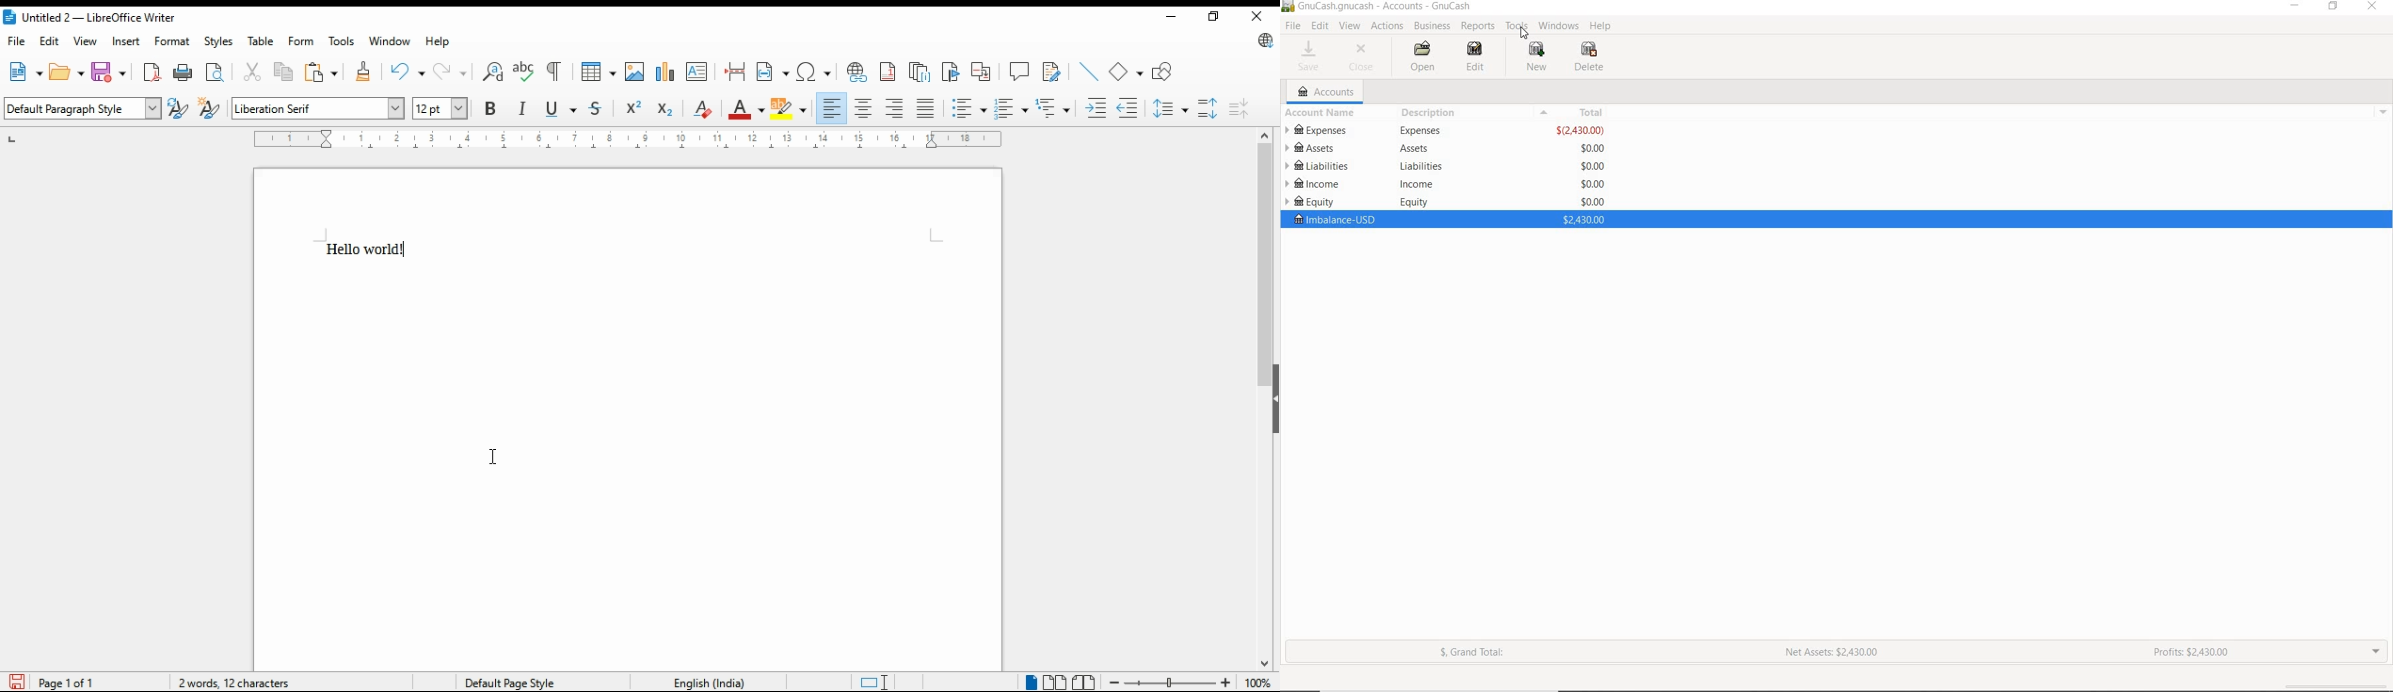  Describe the element at coordinates (980, 74) in the screenshot. I see `insert cross-refrence` at that location.